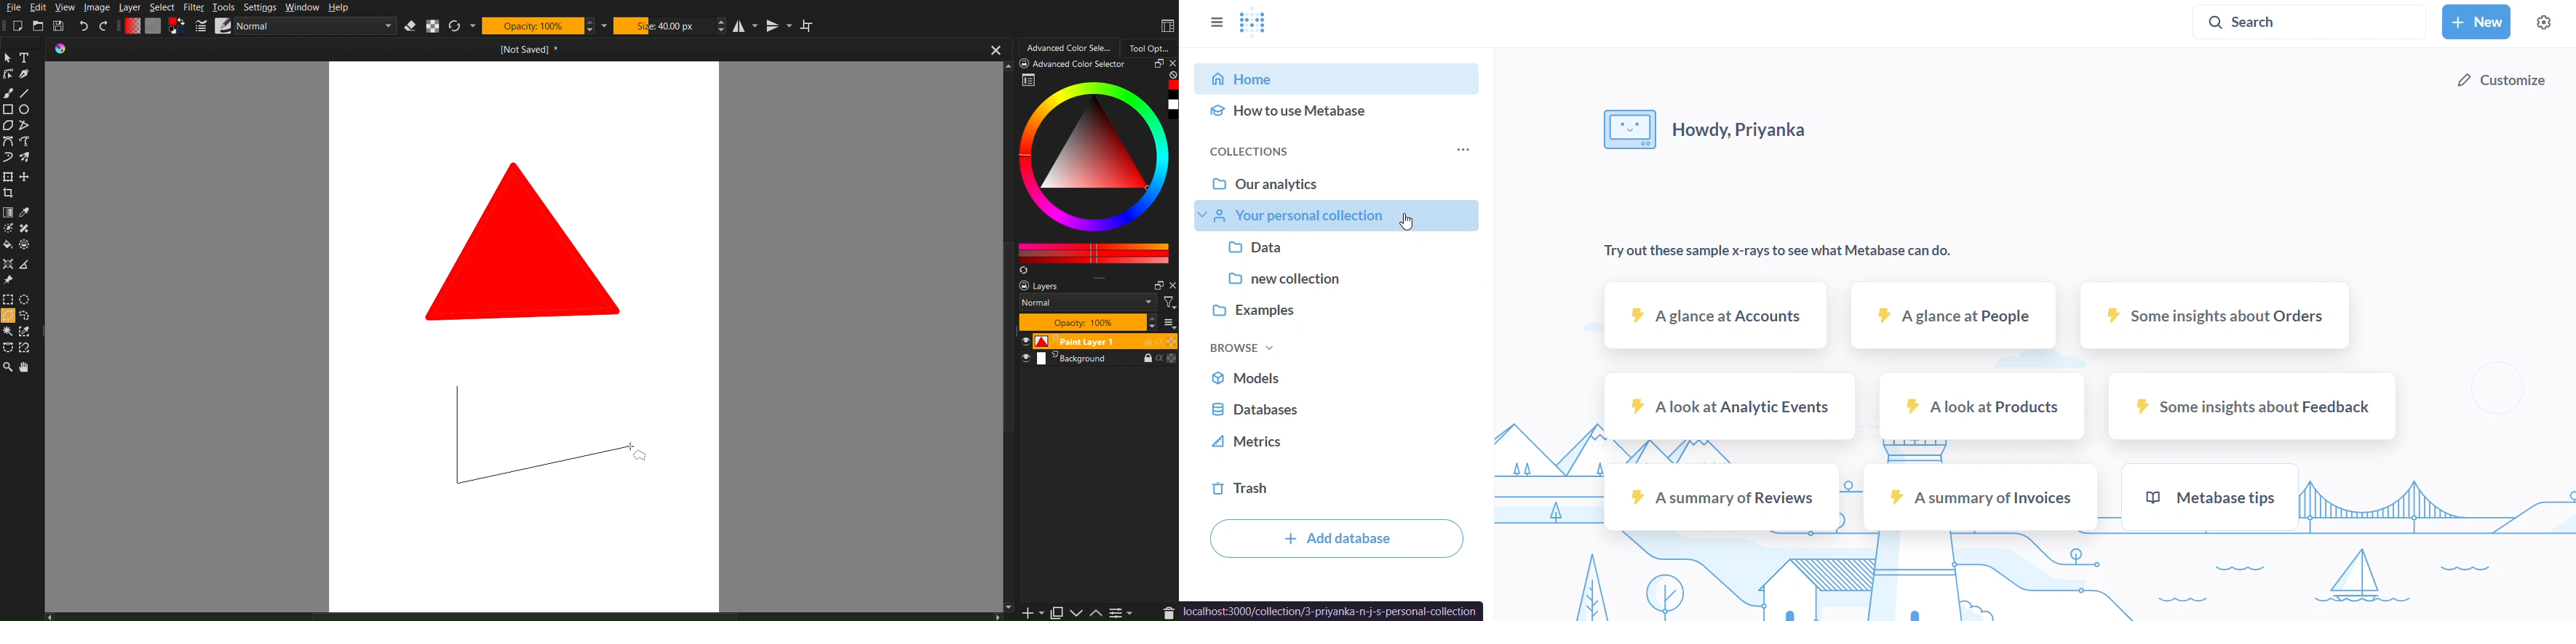  I want to click on selection free shape, so click(7, 347).